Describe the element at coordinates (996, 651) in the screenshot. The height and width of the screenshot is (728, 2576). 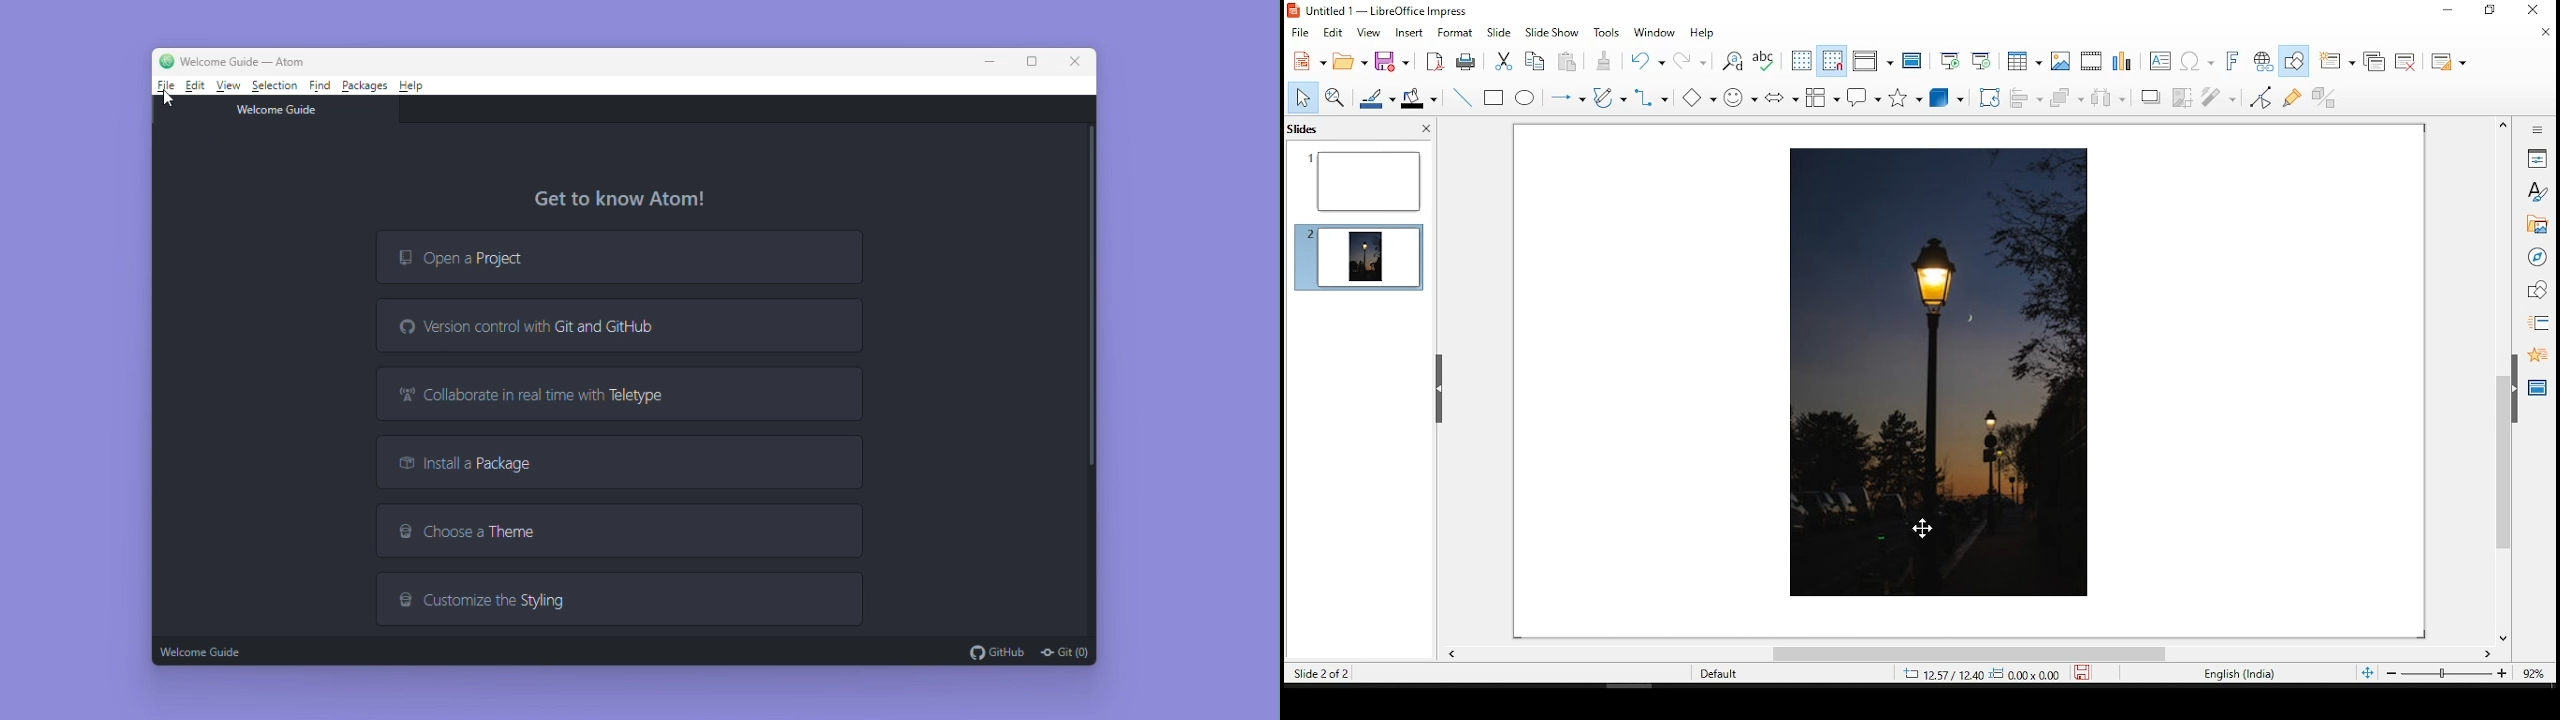
I see `Git Hub` at that location.